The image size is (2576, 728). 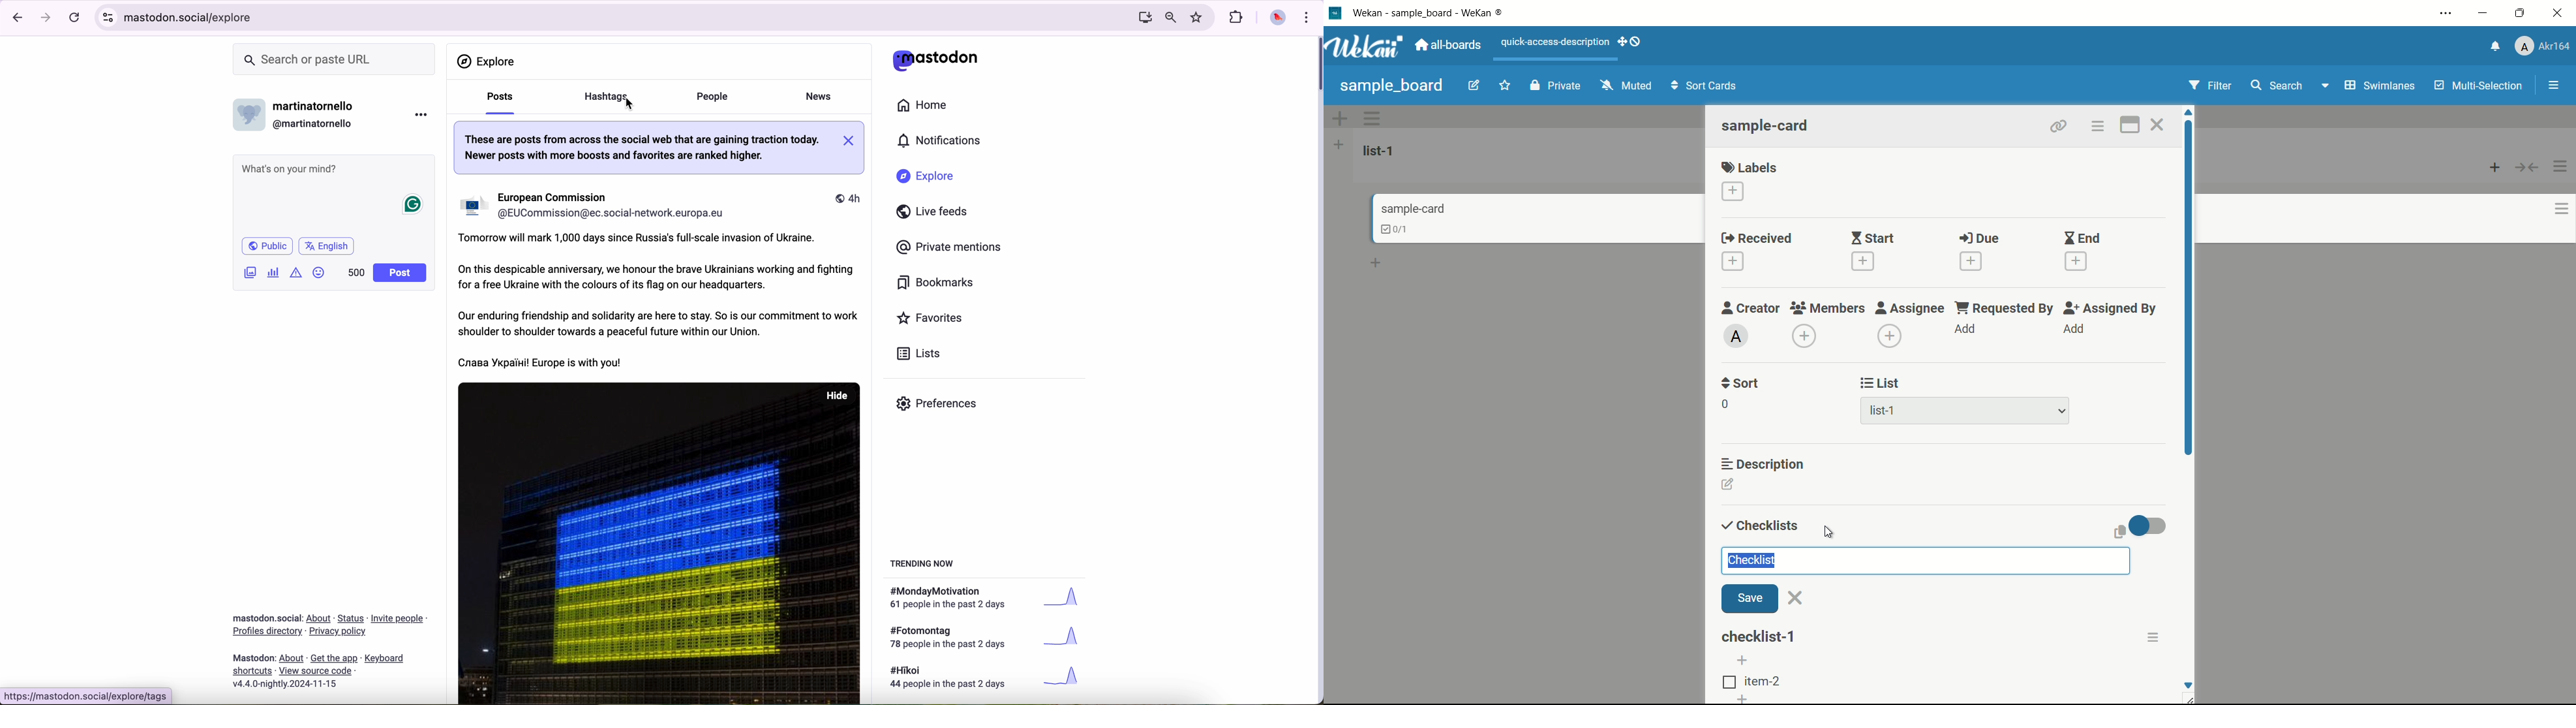 I want to click on cursor, so click(x=634, y=107).